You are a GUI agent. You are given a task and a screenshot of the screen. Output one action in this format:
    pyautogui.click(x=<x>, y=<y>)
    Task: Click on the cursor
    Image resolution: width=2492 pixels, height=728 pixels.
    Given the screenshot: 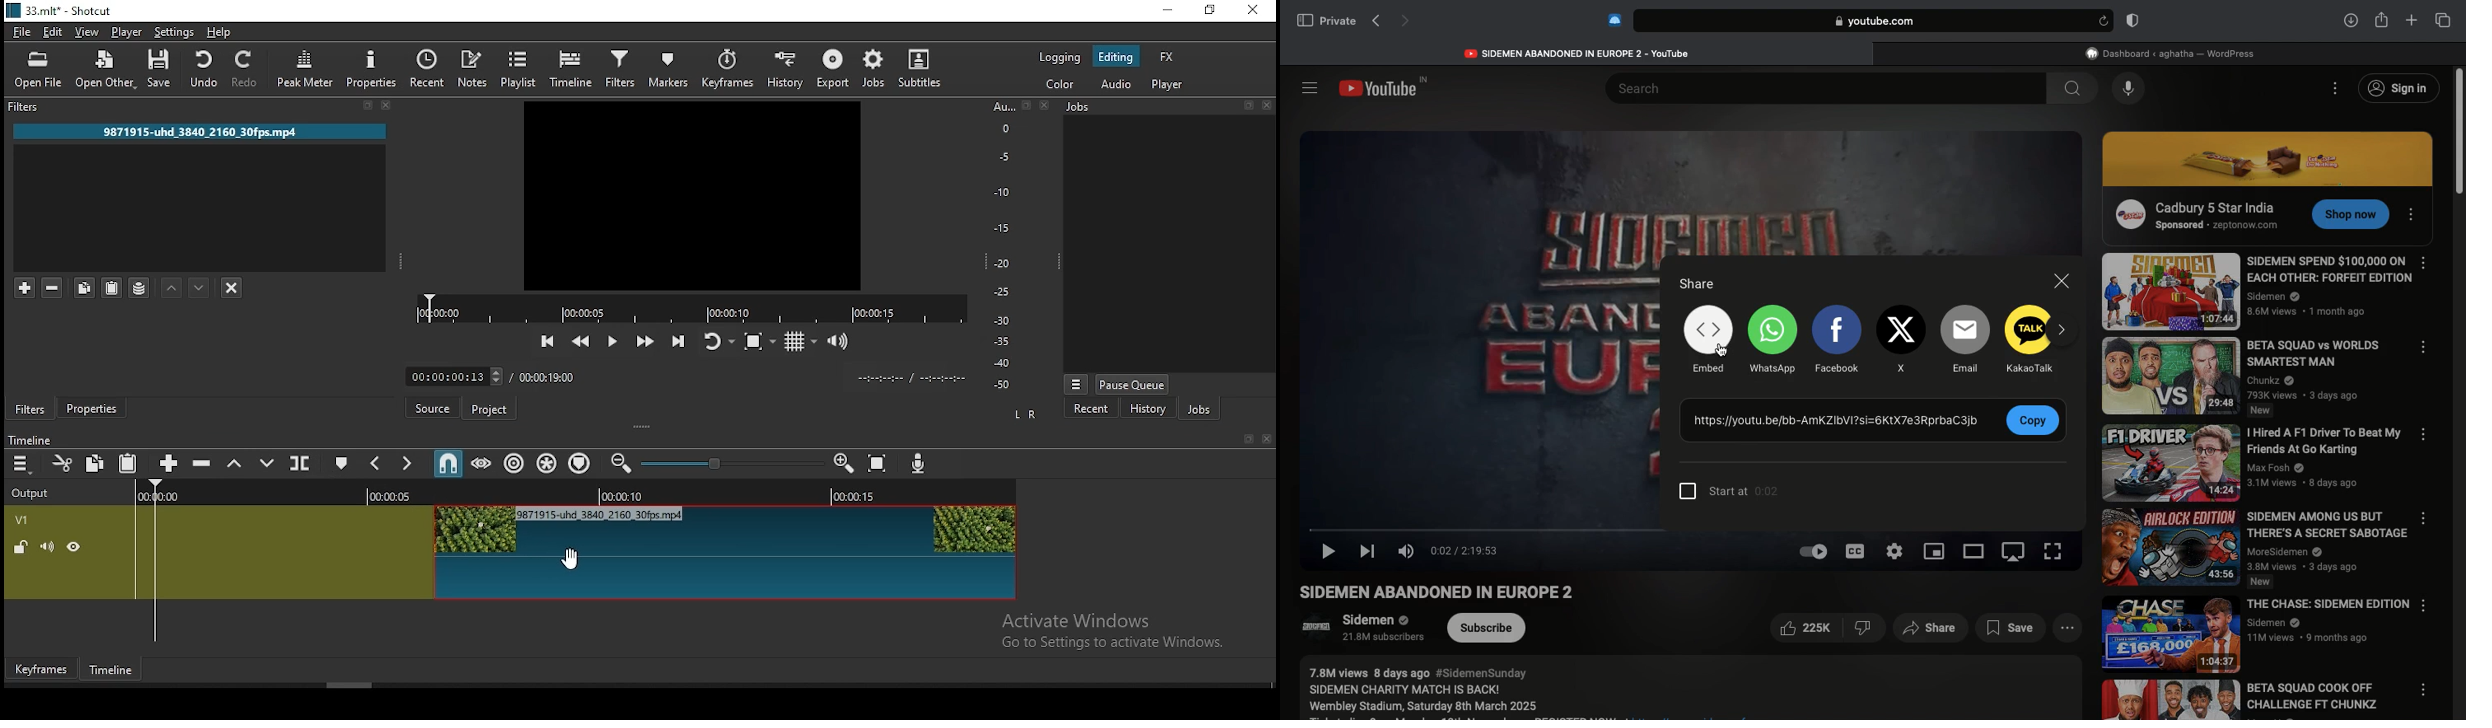 What is the action you would take?
    pyautogui.click(x=572, y=560)
    